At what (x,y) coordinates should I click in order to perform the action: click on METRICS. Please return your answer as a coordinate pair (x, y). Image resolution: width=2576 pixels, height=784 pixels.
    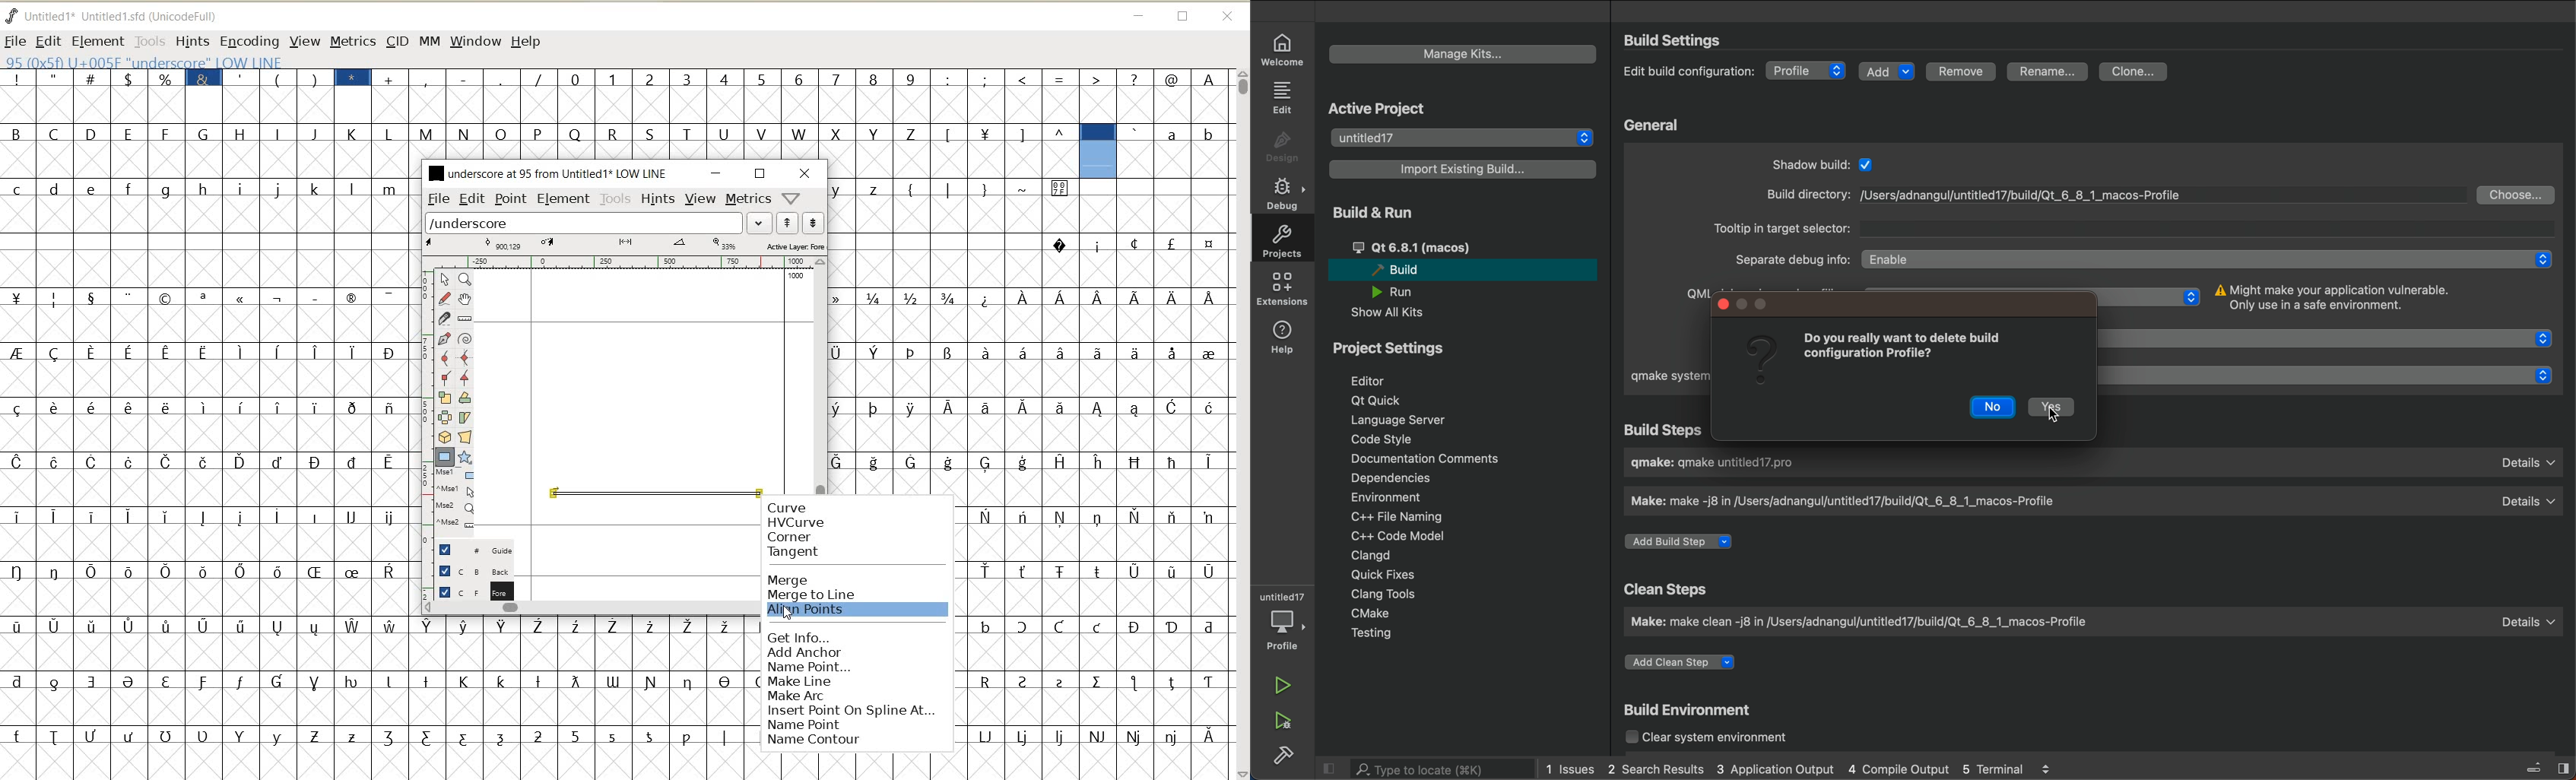
    Looking at the image, I should click on (352, 41).